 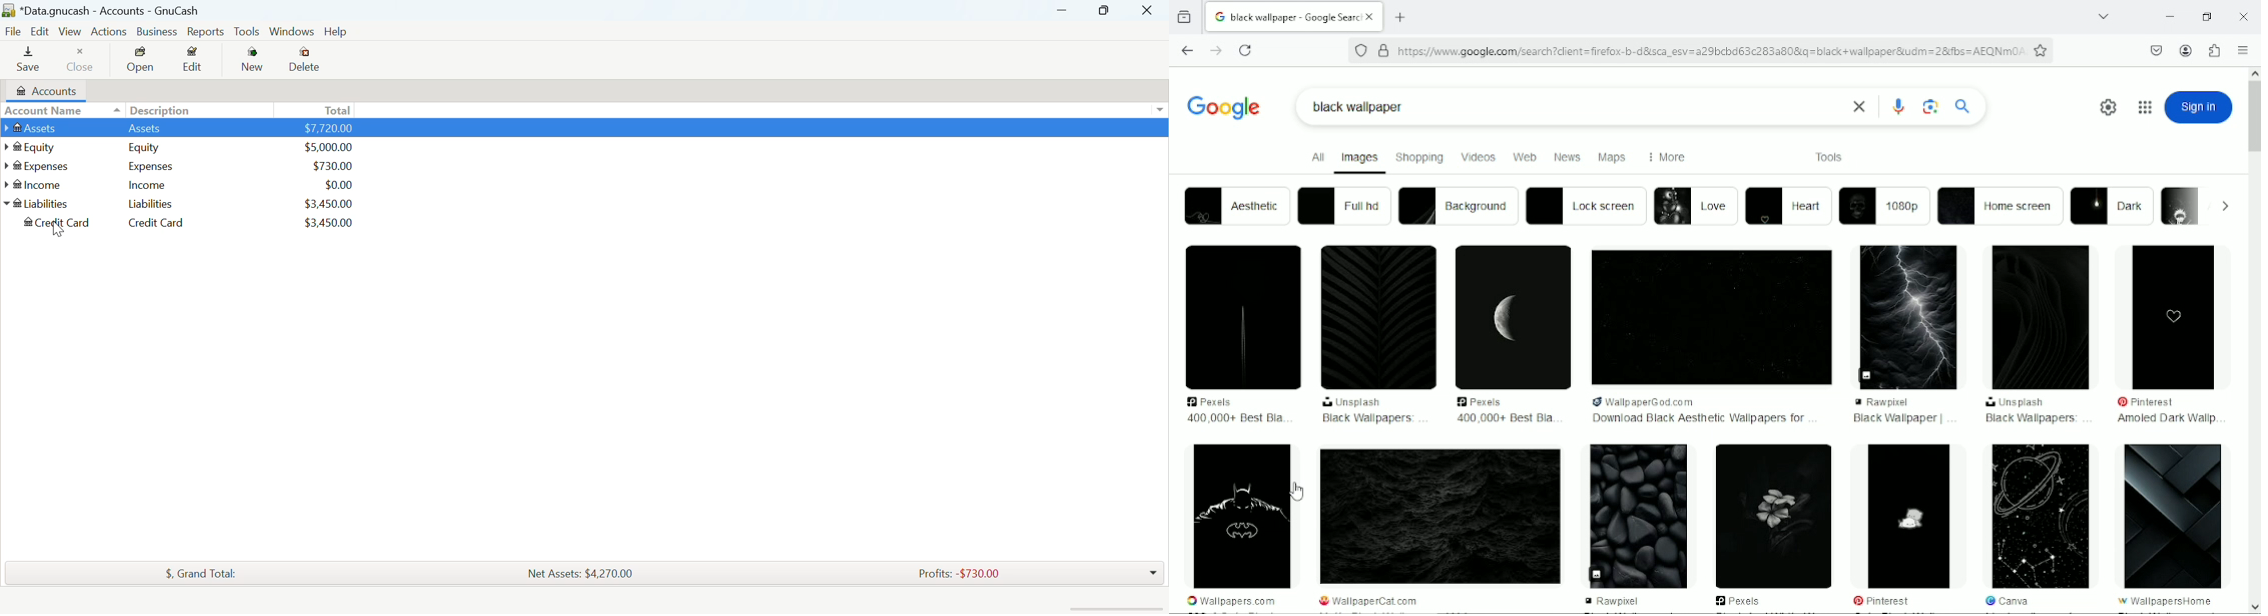 What do you see at coordinates (1378, 318) in the screenshot?
I see `black image` at bounding box center [1378, 318].